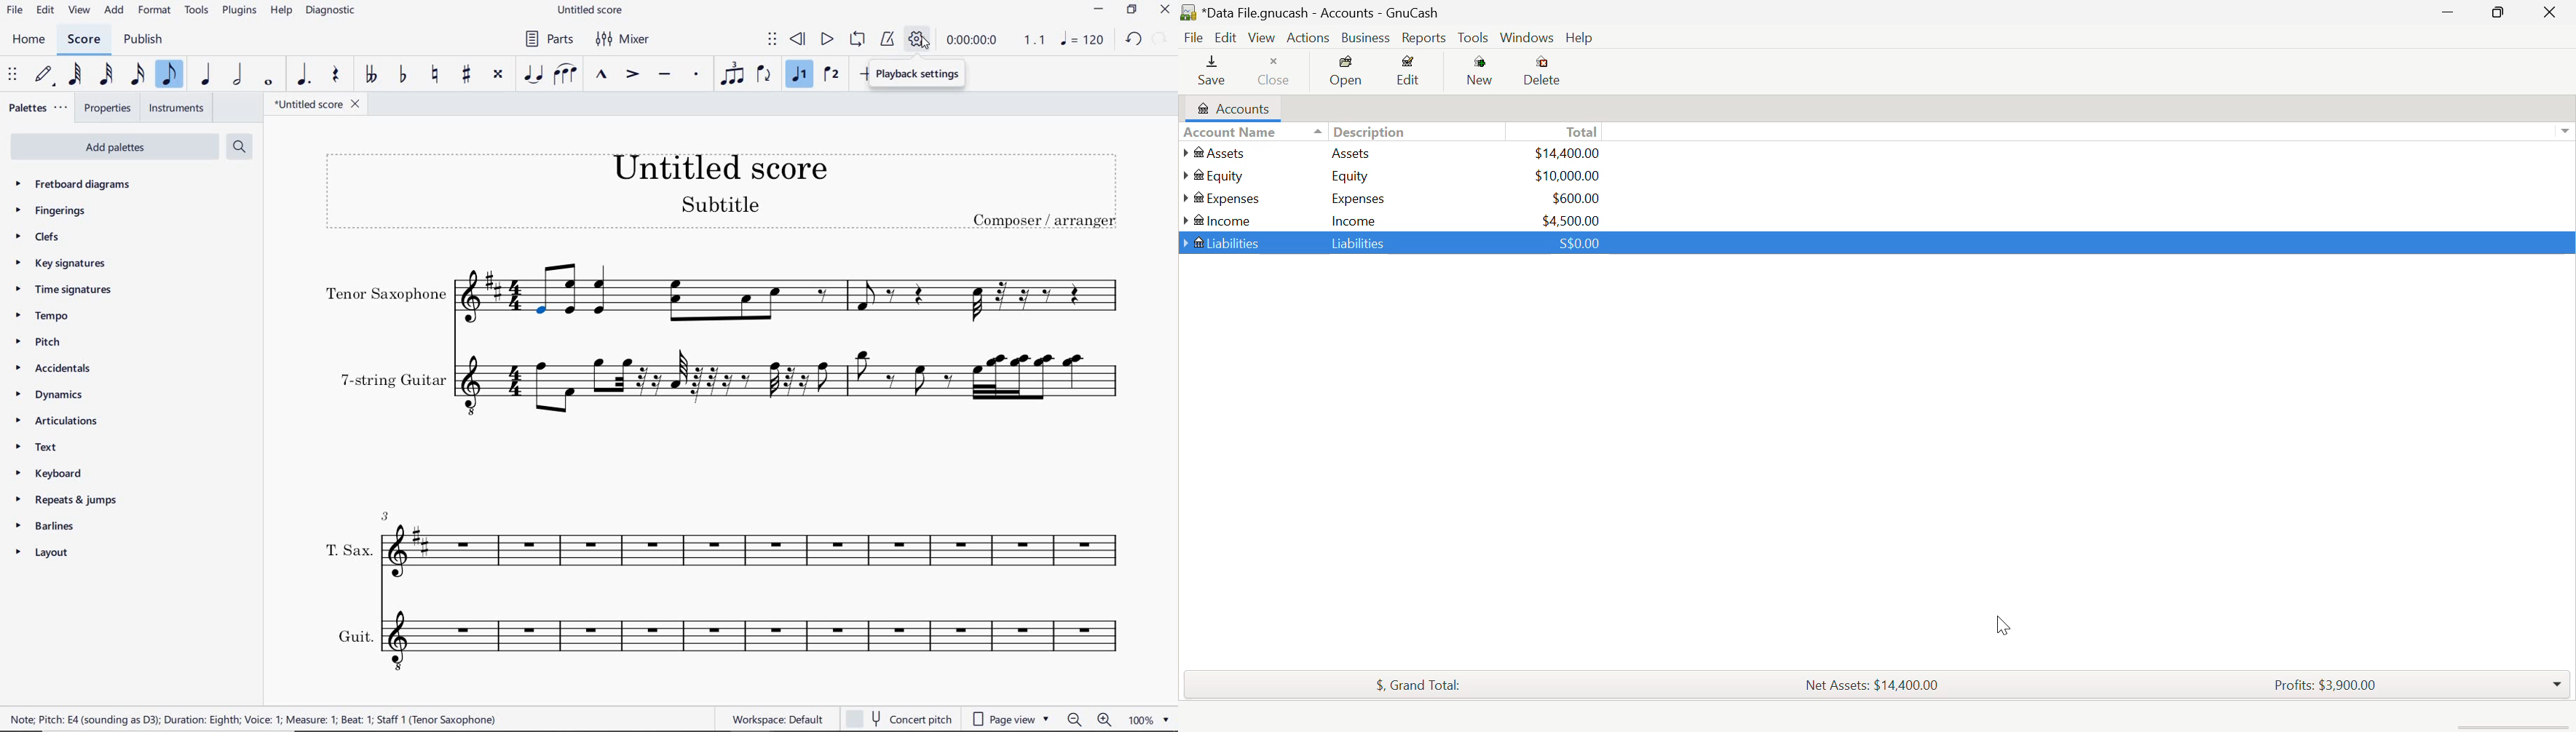 This screenshot has width=2576, height=756. Describe the element at coordinates (1217, 153) in the screenshot. I see `Assets Account` at that location.